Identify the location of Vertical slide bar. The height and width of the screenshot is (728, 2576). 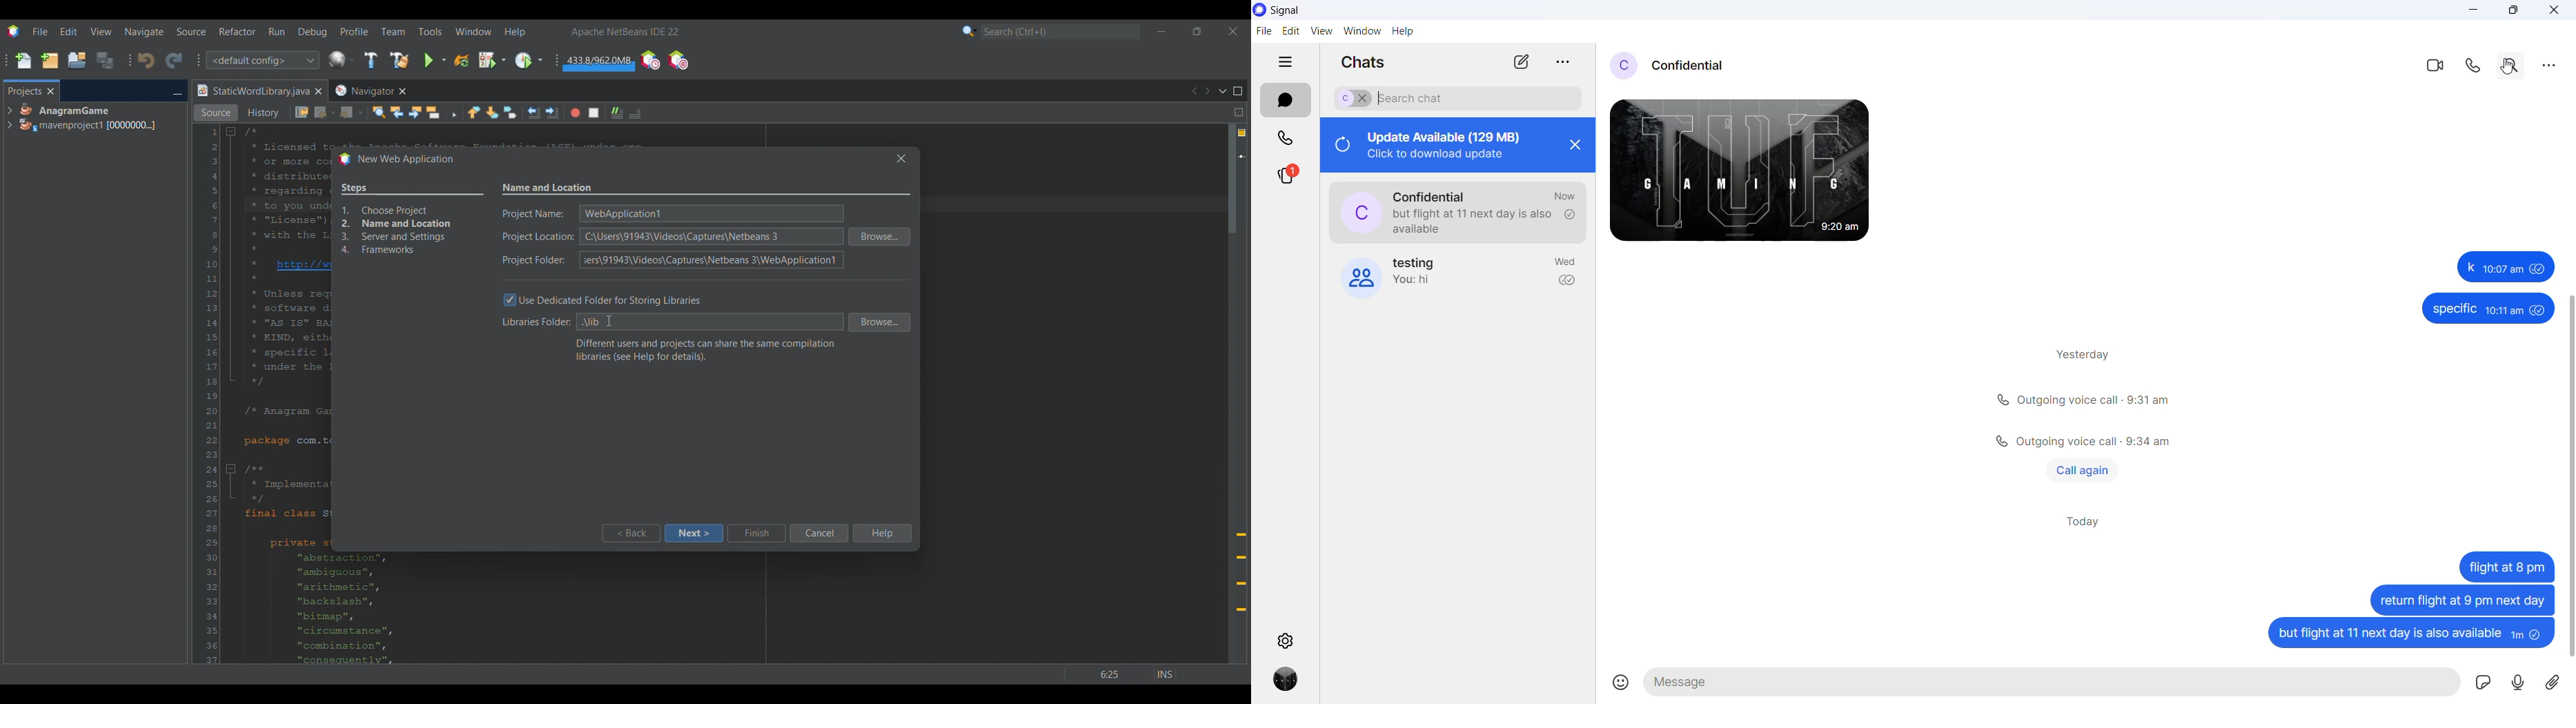
(1232, 394).